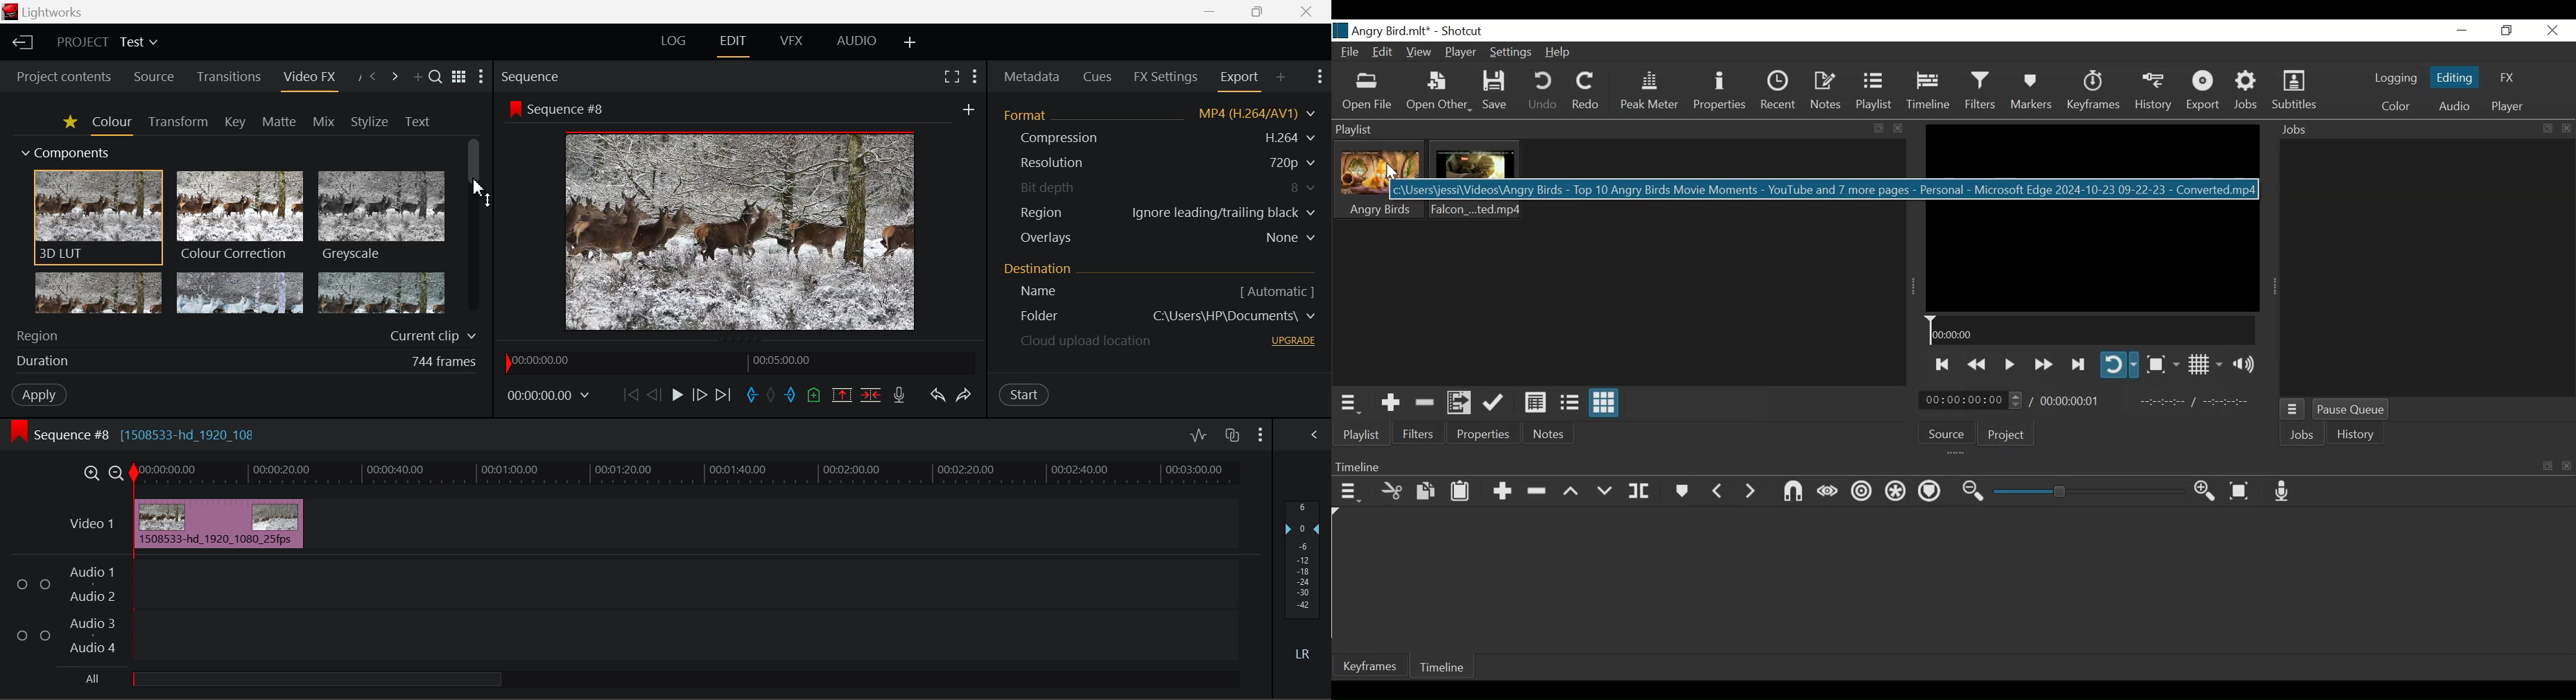  What do you see at coordinates (240, 218) in the screenshot?
I see `Colour Correction` at bounding box center [240, 218].